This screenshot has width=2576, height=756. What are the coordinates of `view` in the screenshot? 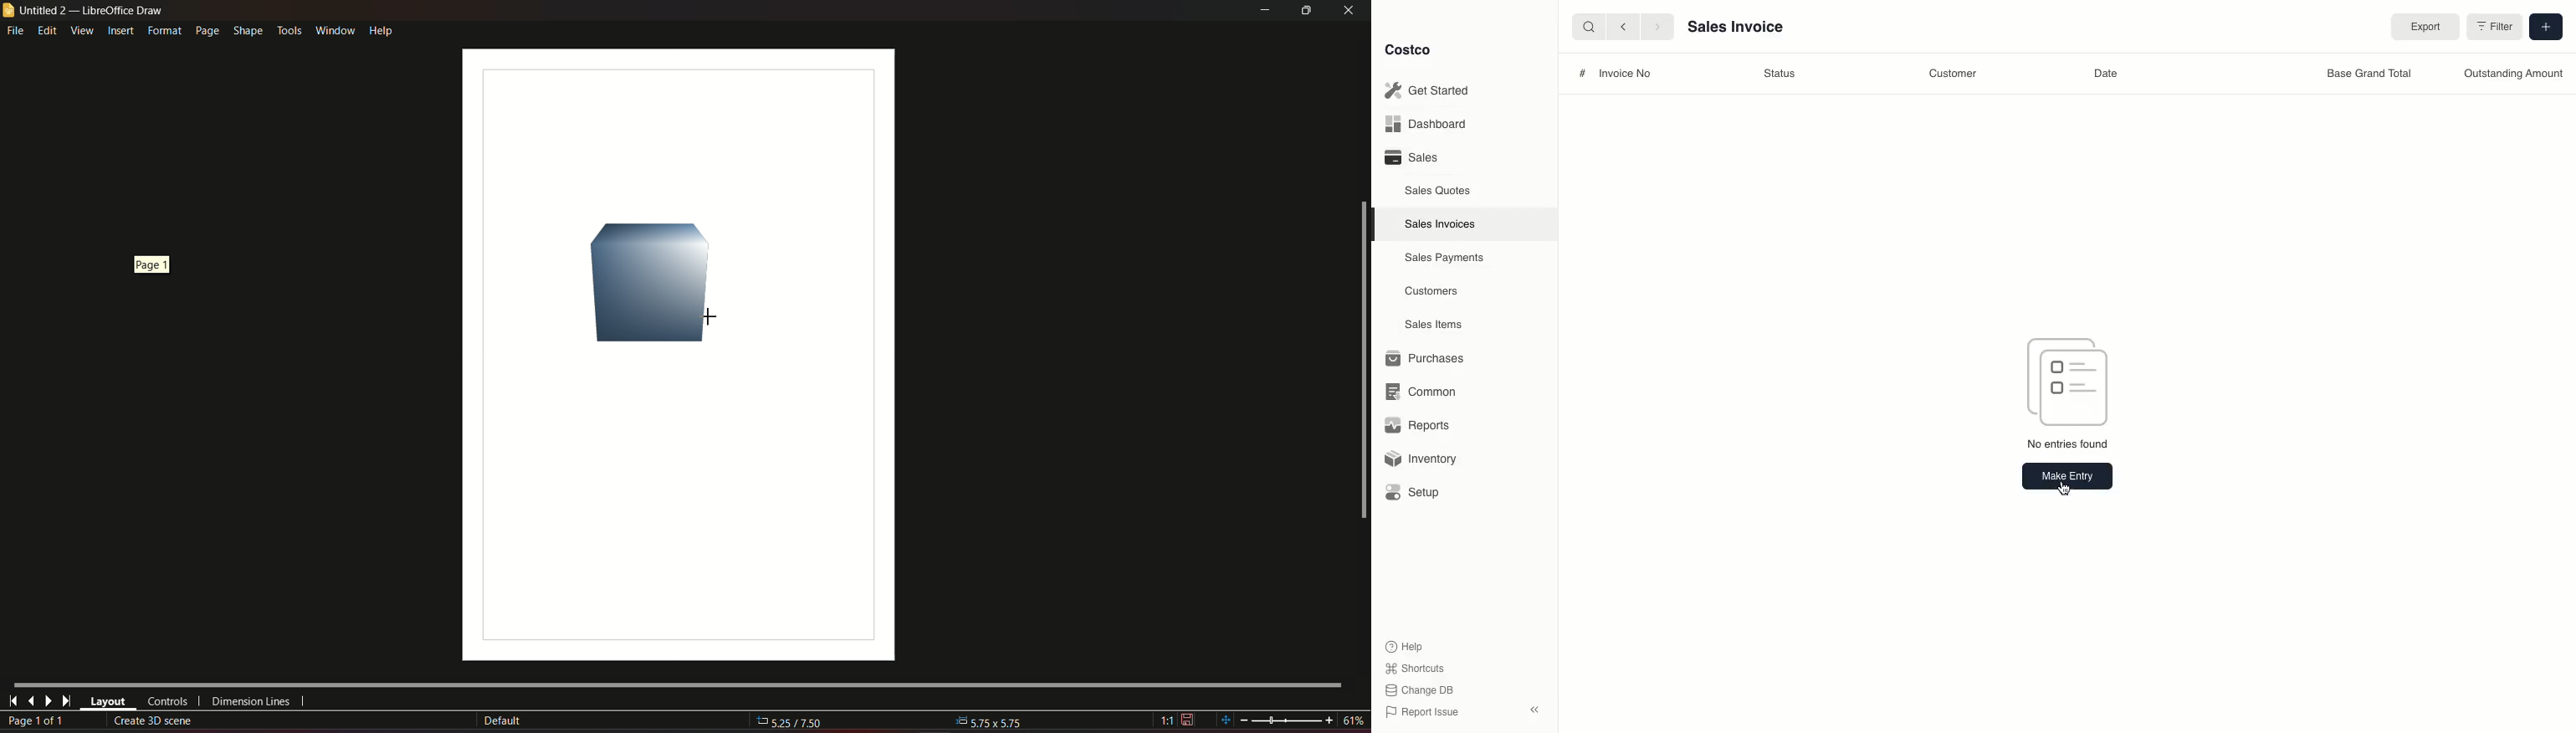 It's located at (81, 30).